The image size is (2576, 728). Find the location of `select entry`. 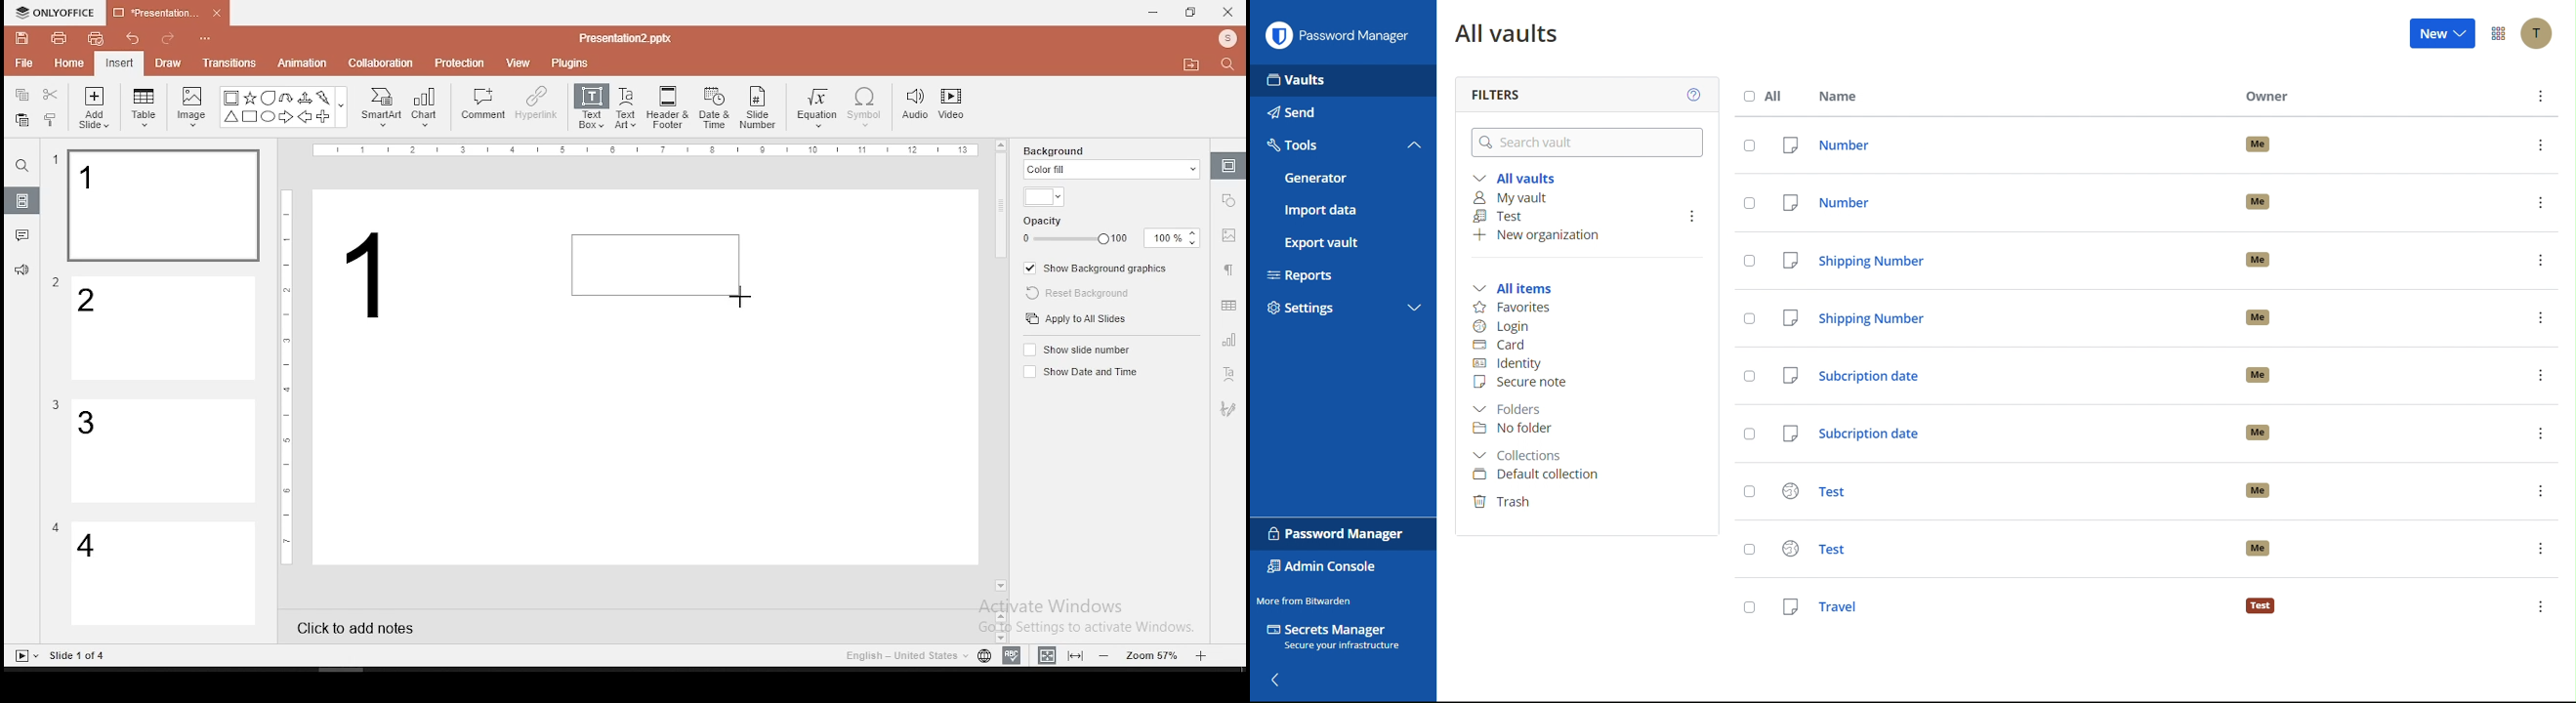

select entry is located at coordinates (1749, 549).